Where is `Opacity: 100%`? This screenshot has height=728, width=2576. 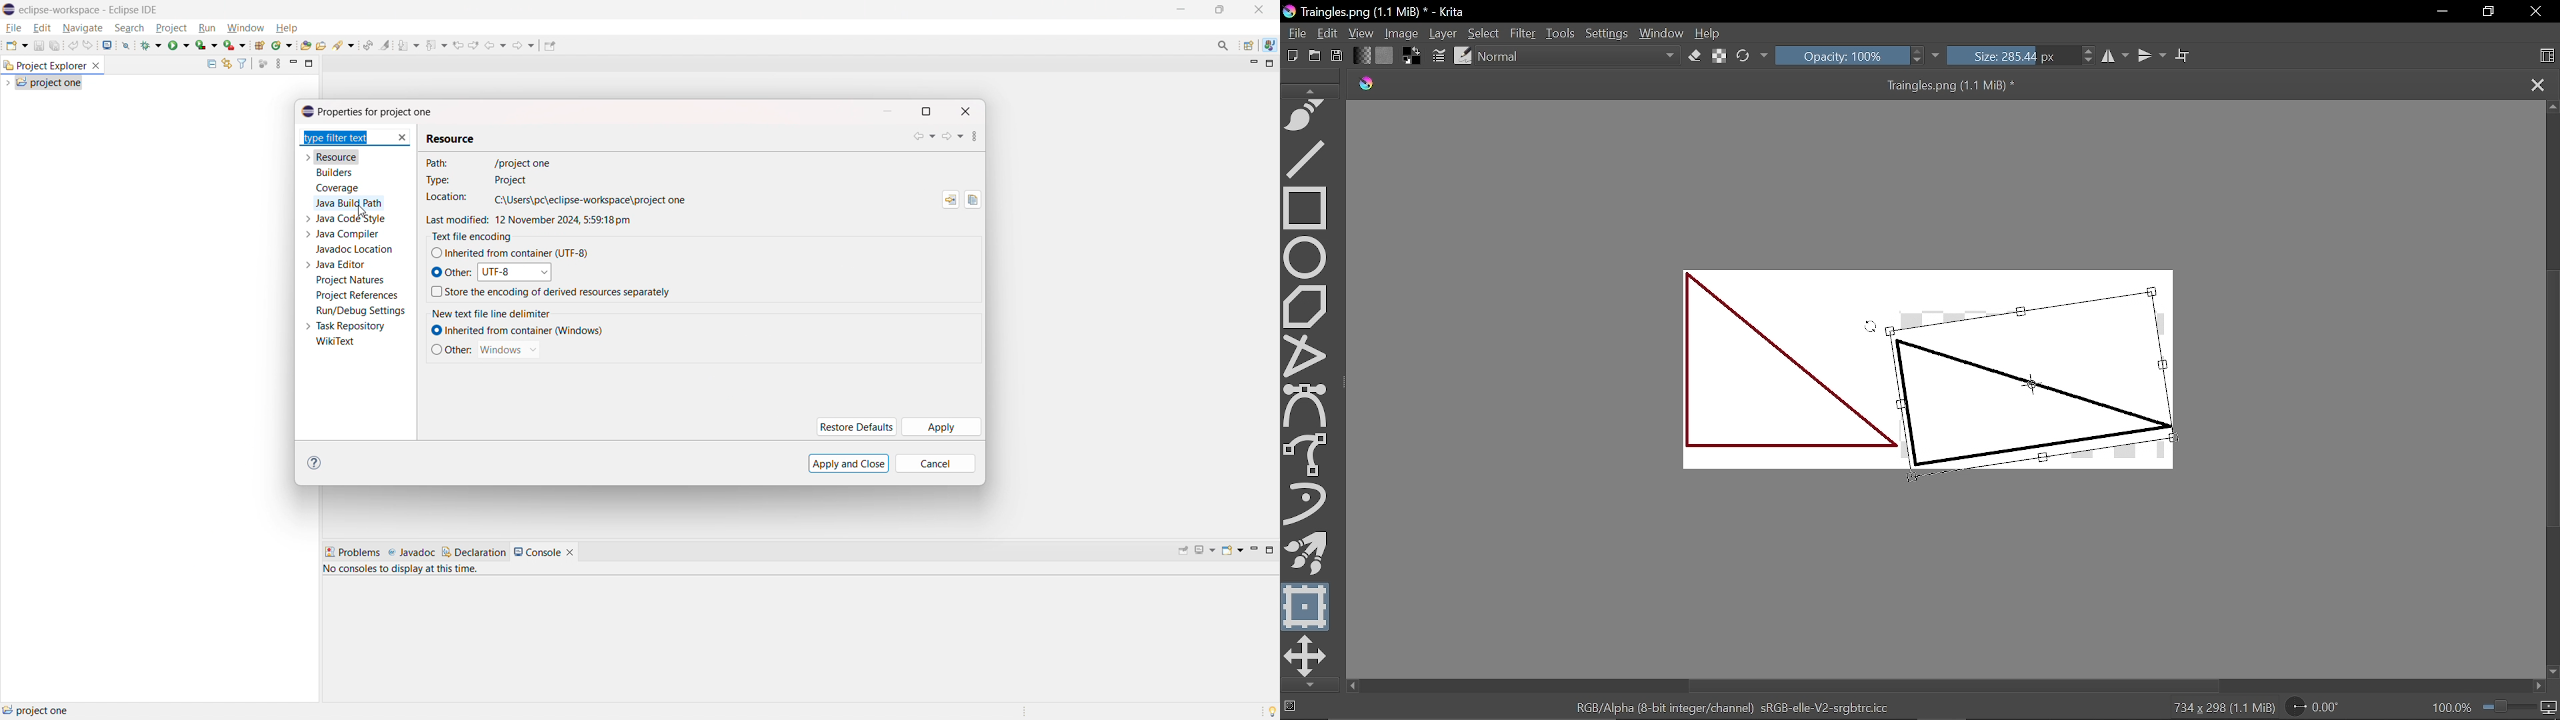 Opacity: 100% is located at coordinates (1850, 57).